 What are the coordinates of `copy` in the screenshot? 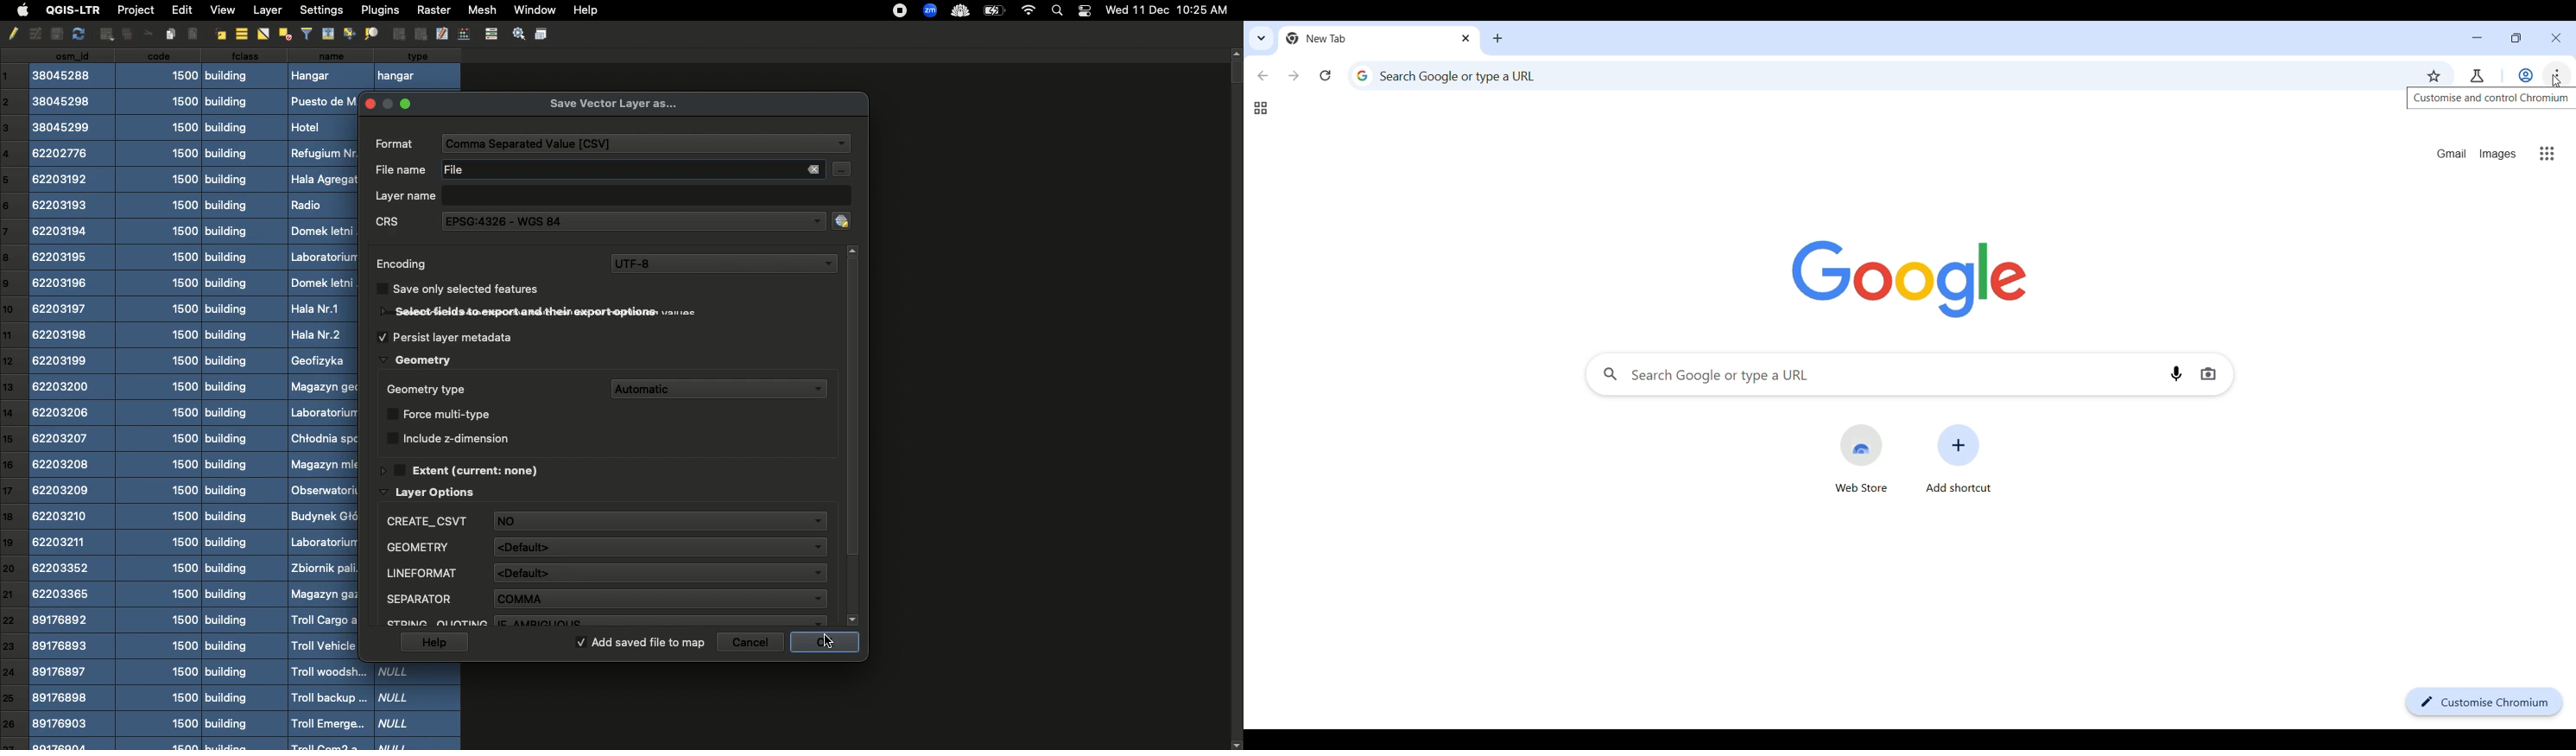 It's located at (54, 34).